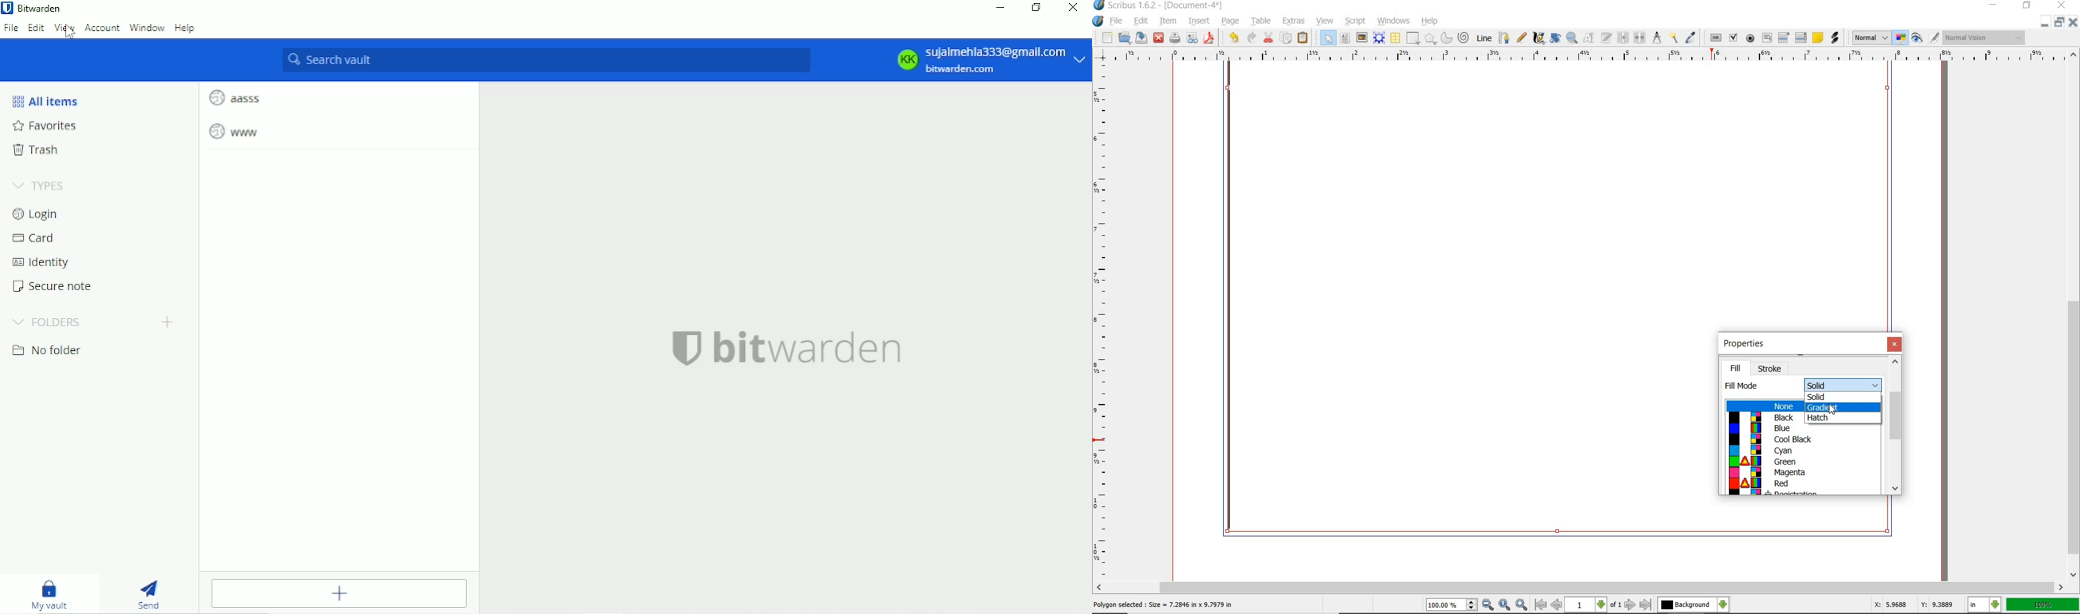 This screenshot has height=616, width=2100. What do you see at coordinates (35, 30) in the screenshot?
I see `Edit` at bounding box center [35, 30].